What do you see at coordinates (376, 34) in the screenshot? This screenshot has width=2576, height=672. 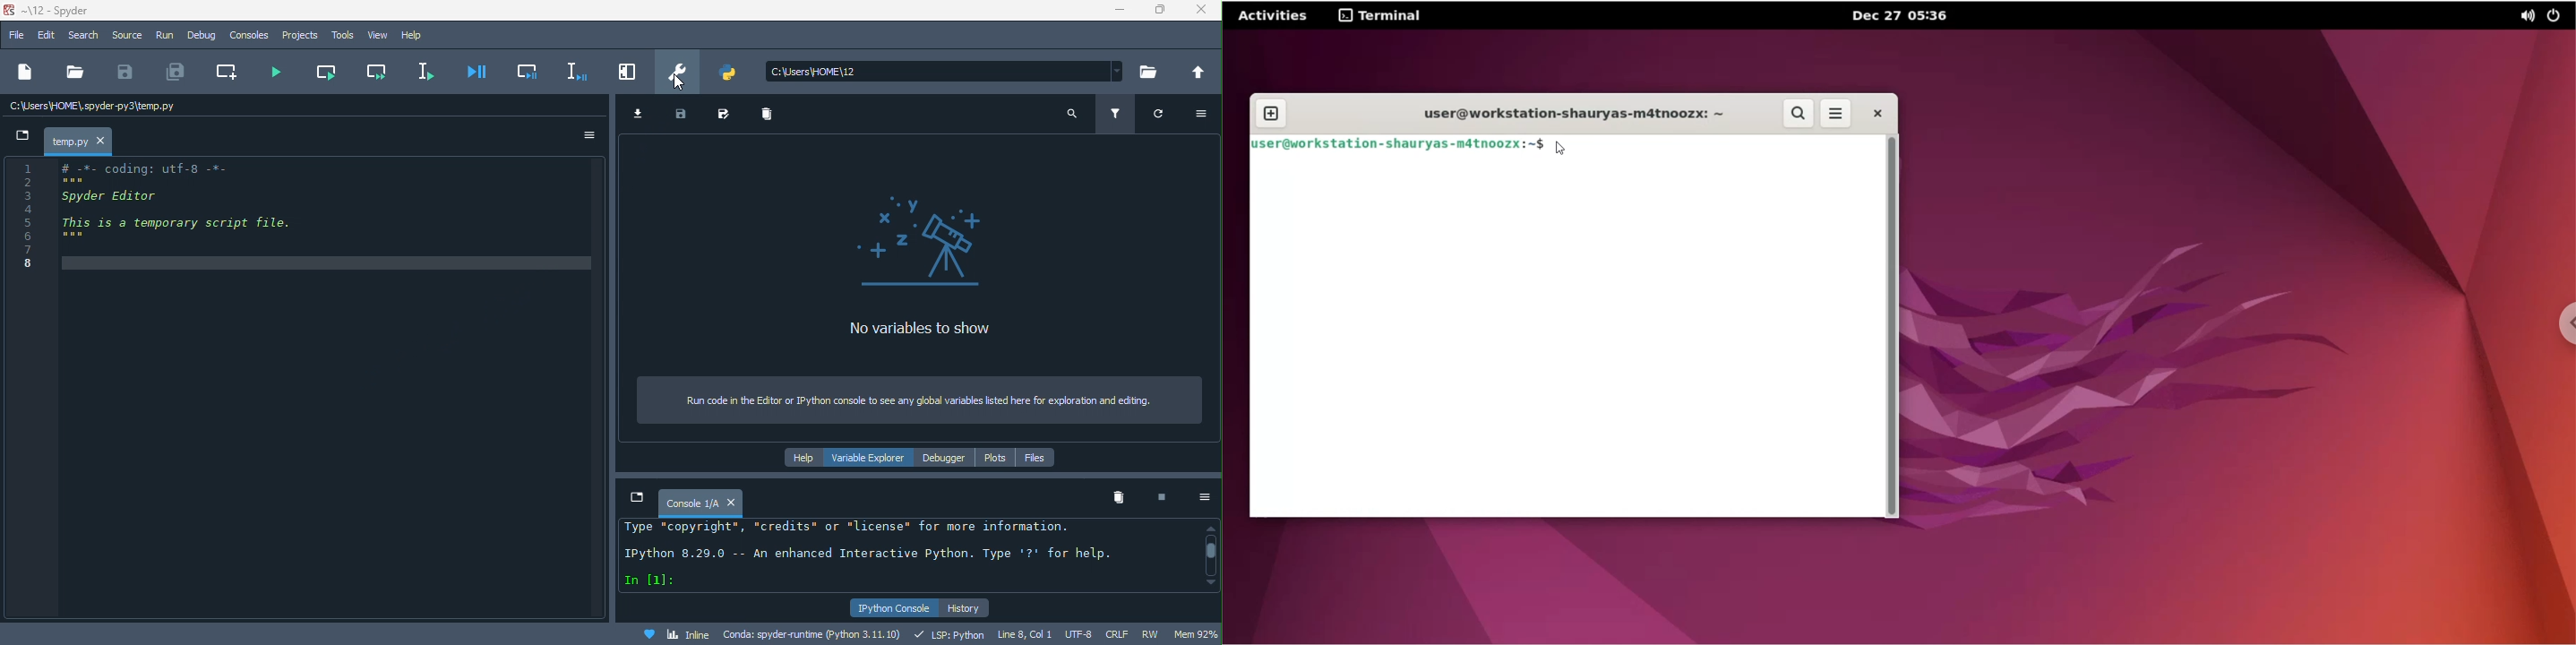 I see `view` at bounding box center [376, 34].